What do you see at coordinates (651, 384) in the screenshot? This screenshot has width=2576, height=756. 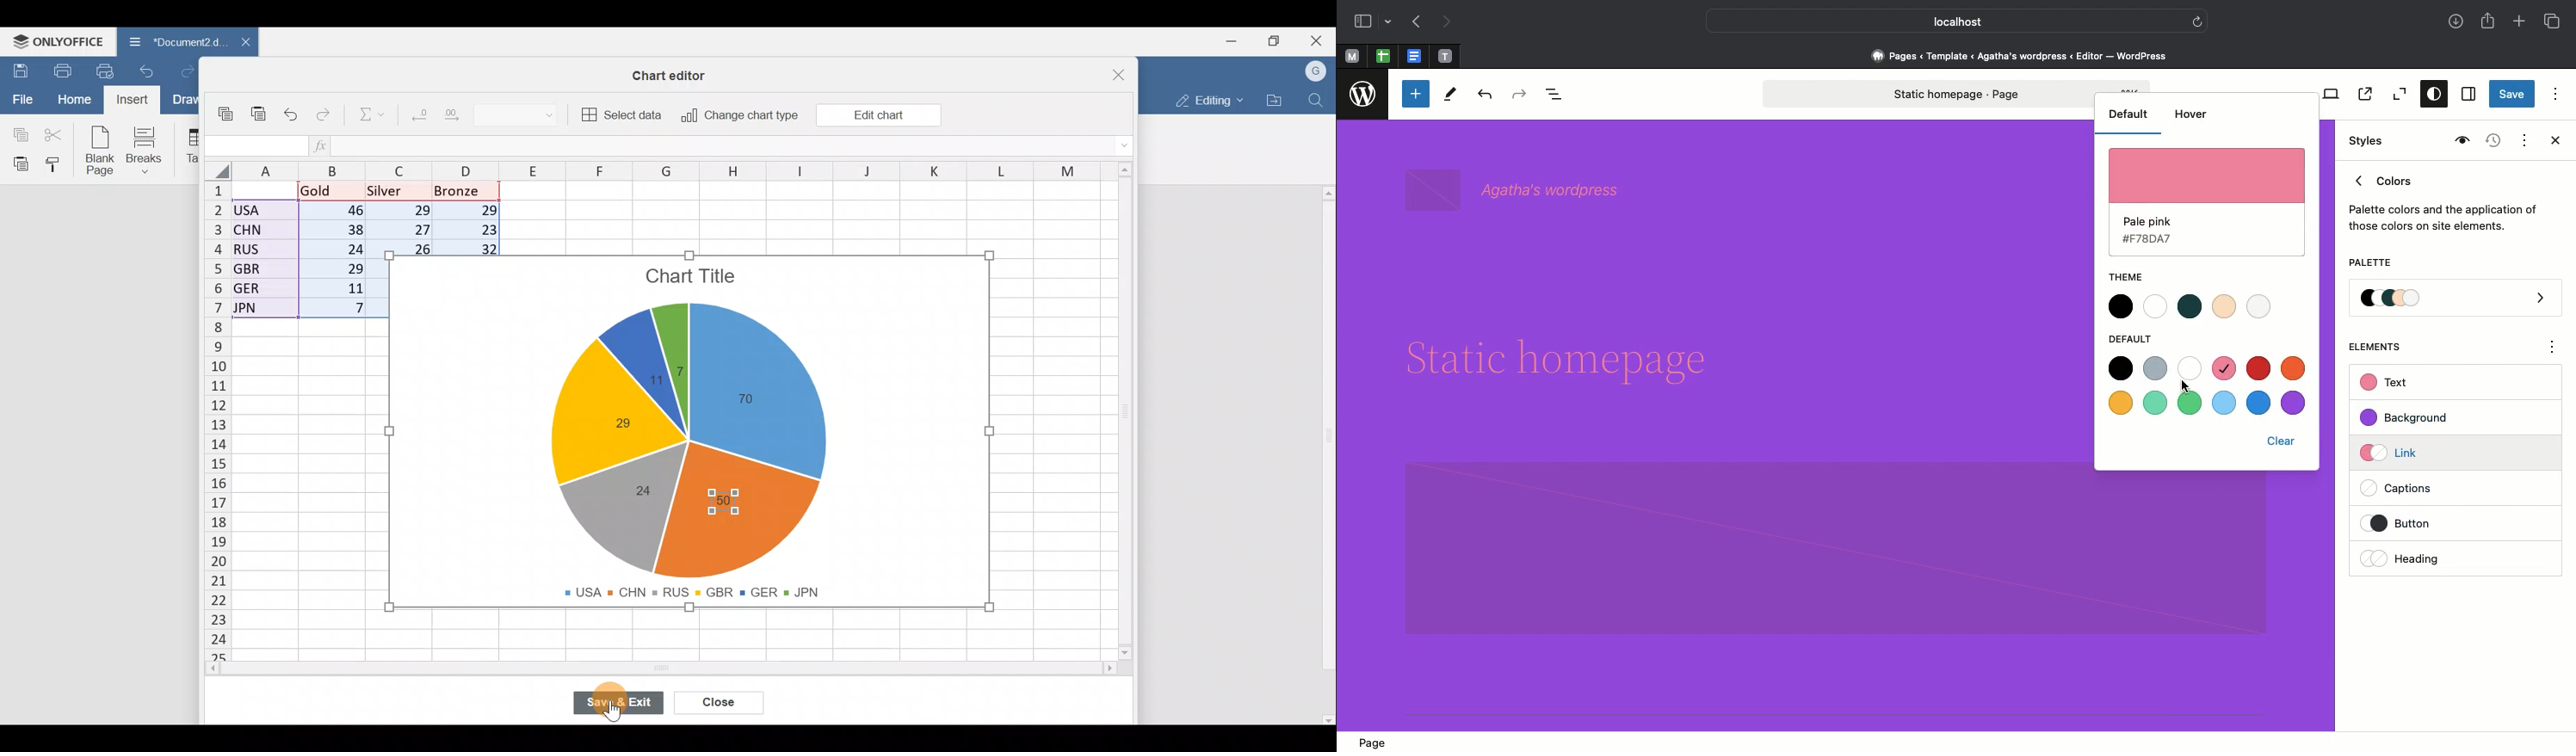 I see `Chart label` at bounding box center [651, 384].